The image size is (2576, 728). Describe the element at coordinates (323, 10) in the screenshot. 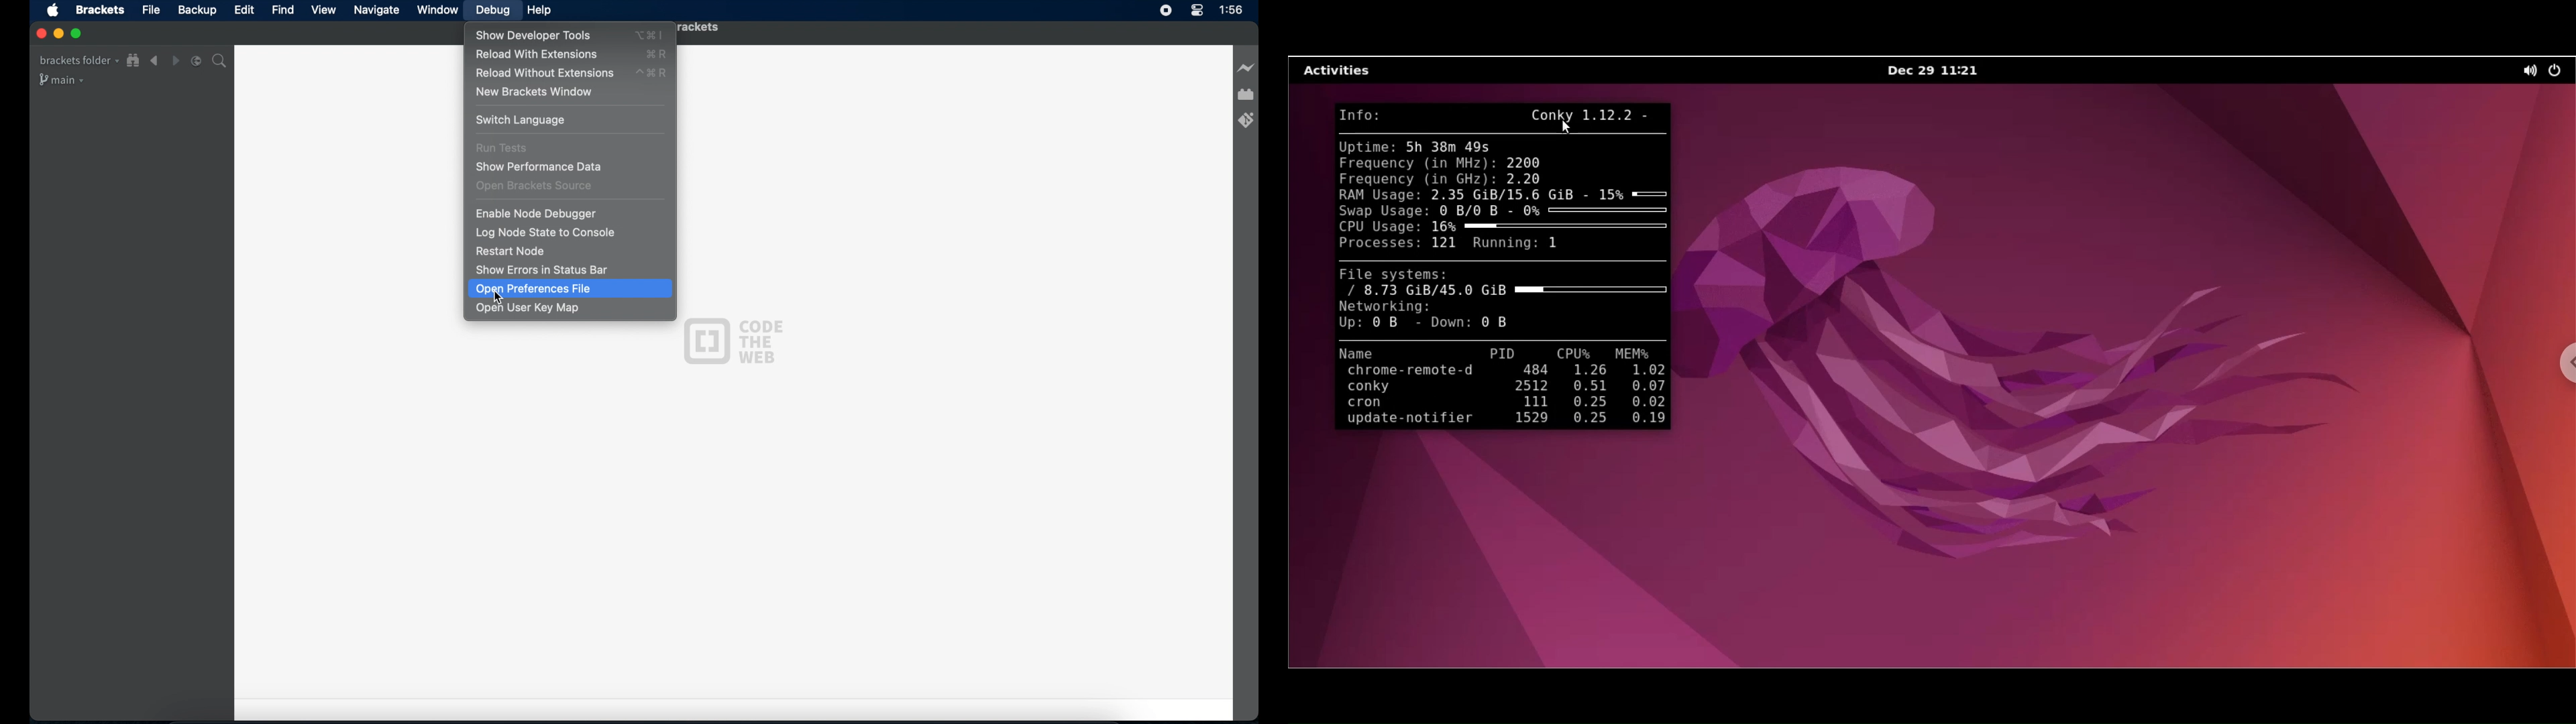

I see `view` at that location.